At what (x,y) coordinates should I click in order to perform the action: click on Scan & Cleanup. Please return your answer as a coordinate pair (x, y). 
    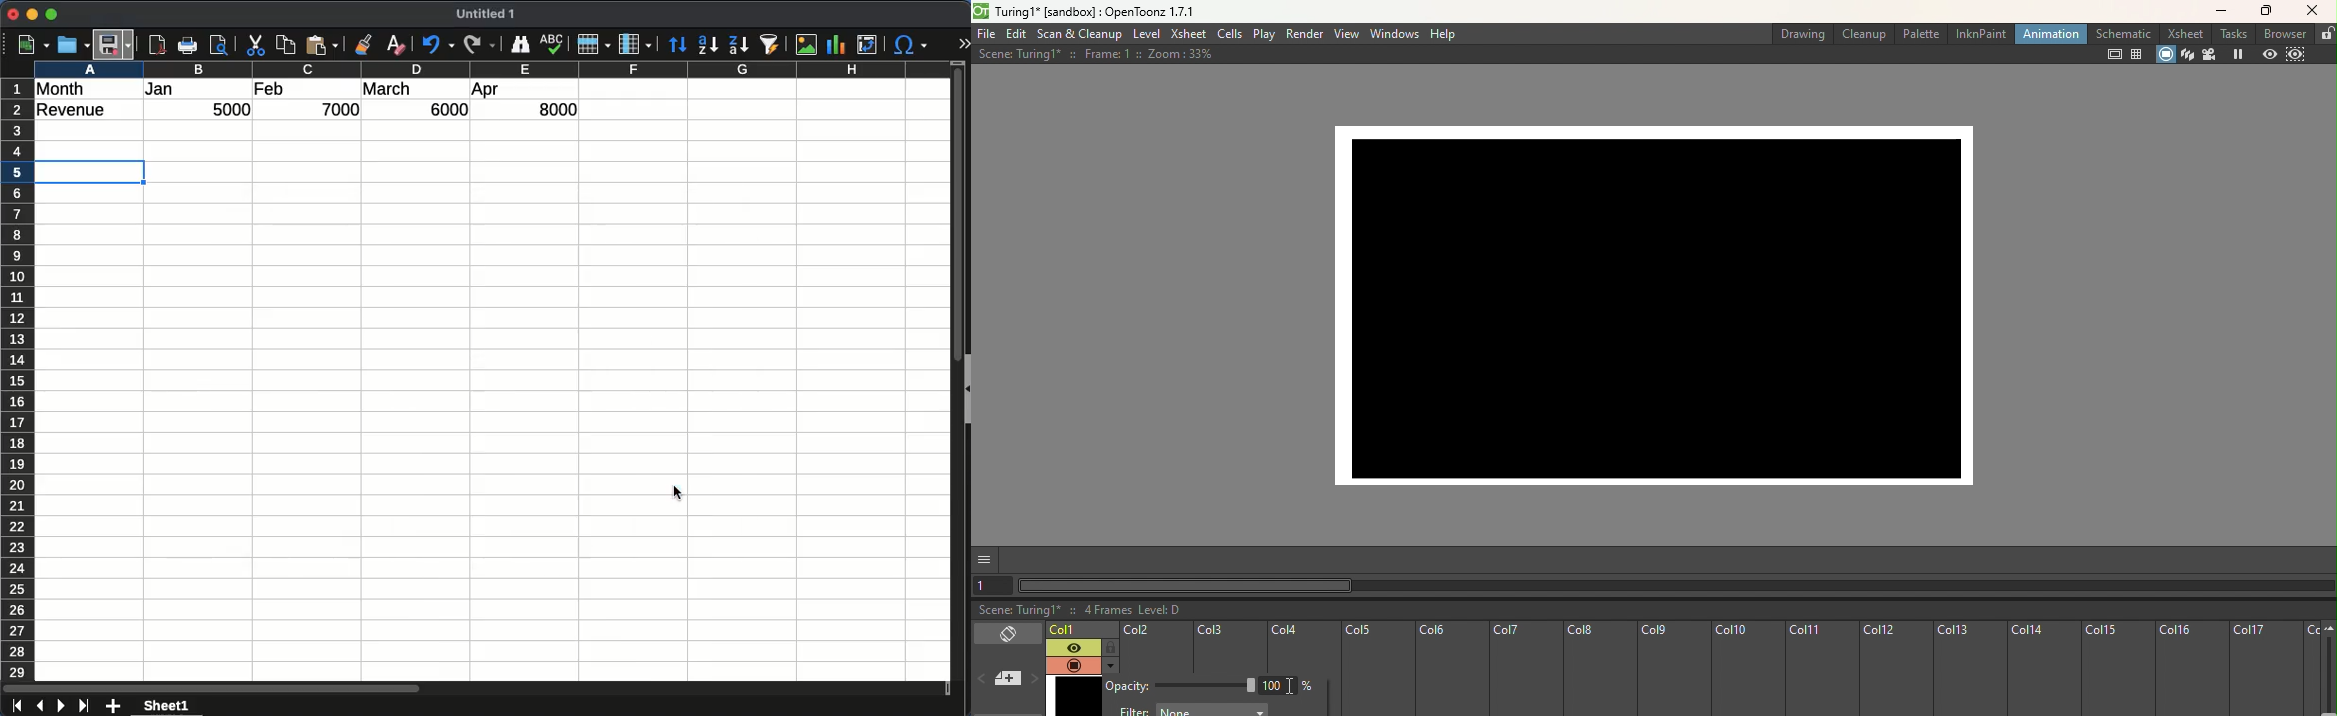
    Looking at the image, I should click on (1080, 34).